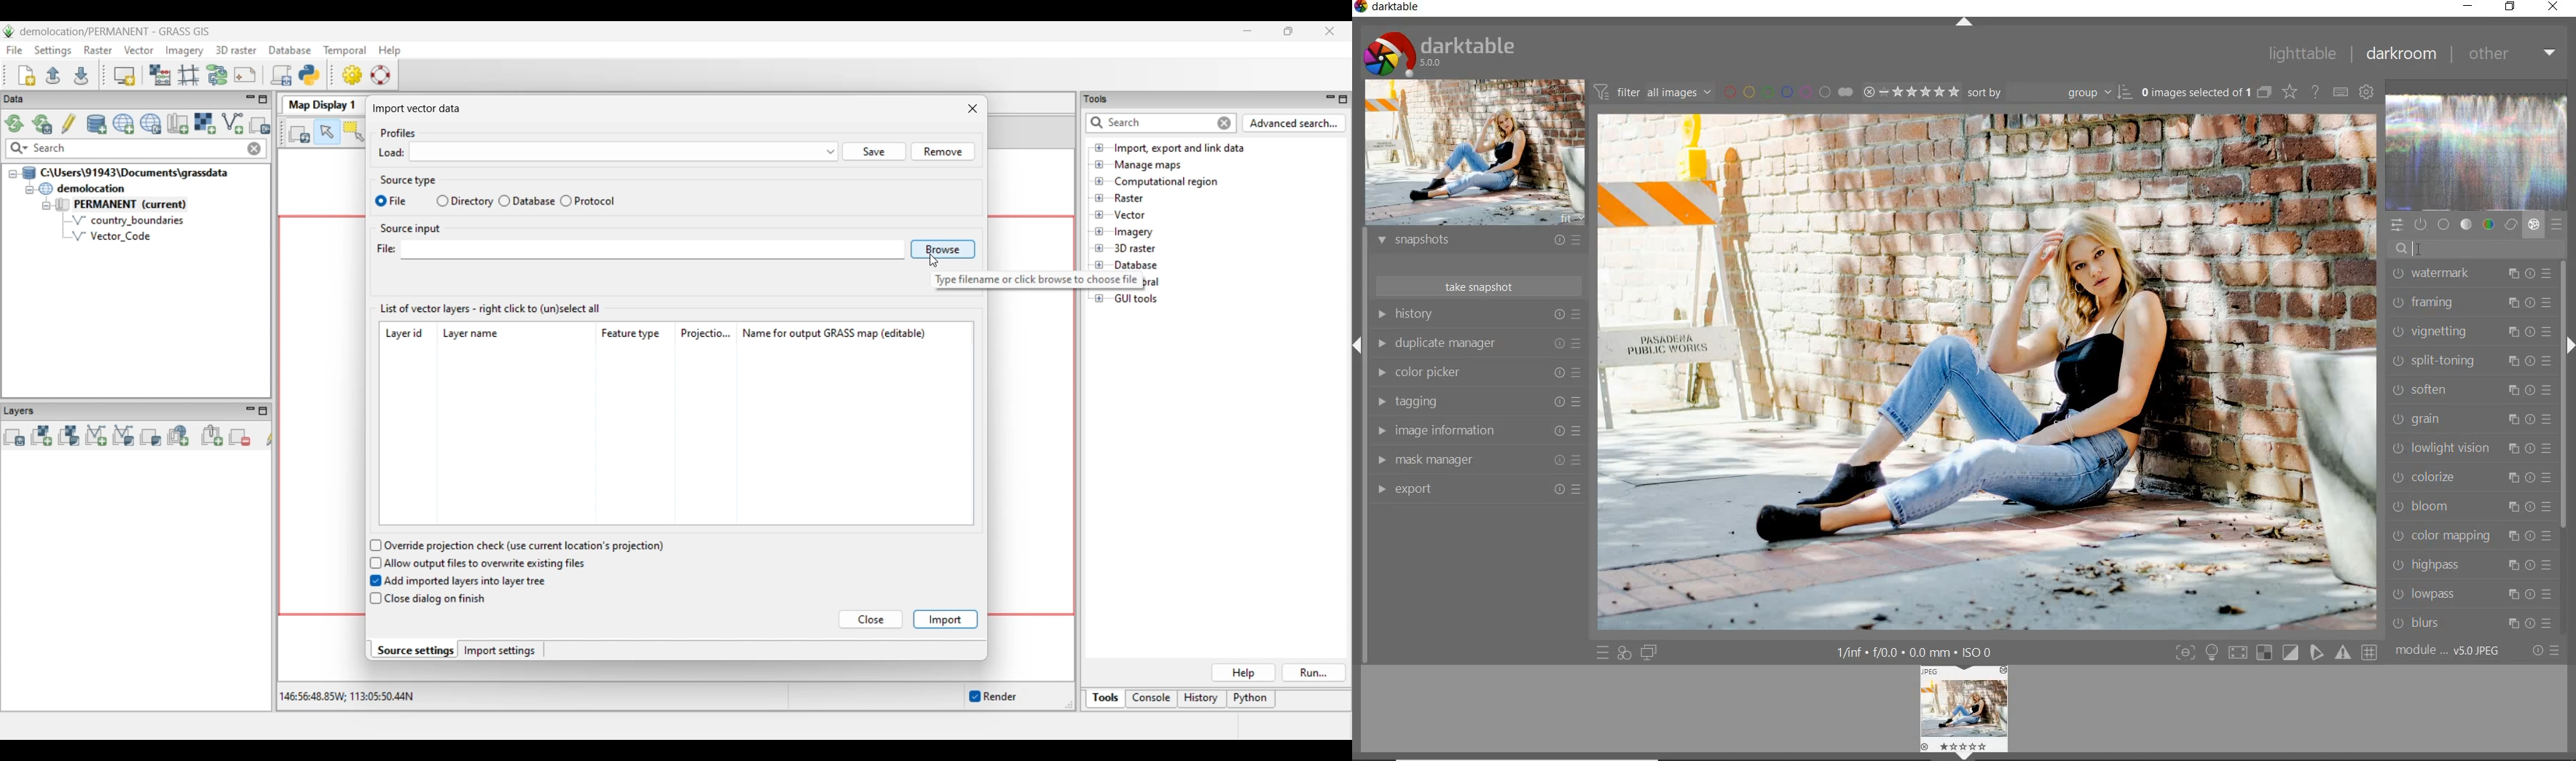 This screenshot has height=784, width=2576. What do you see at coordinates (2472, 276) in the screenshot?
I see `watermark` at bounding box center [2472, 276].